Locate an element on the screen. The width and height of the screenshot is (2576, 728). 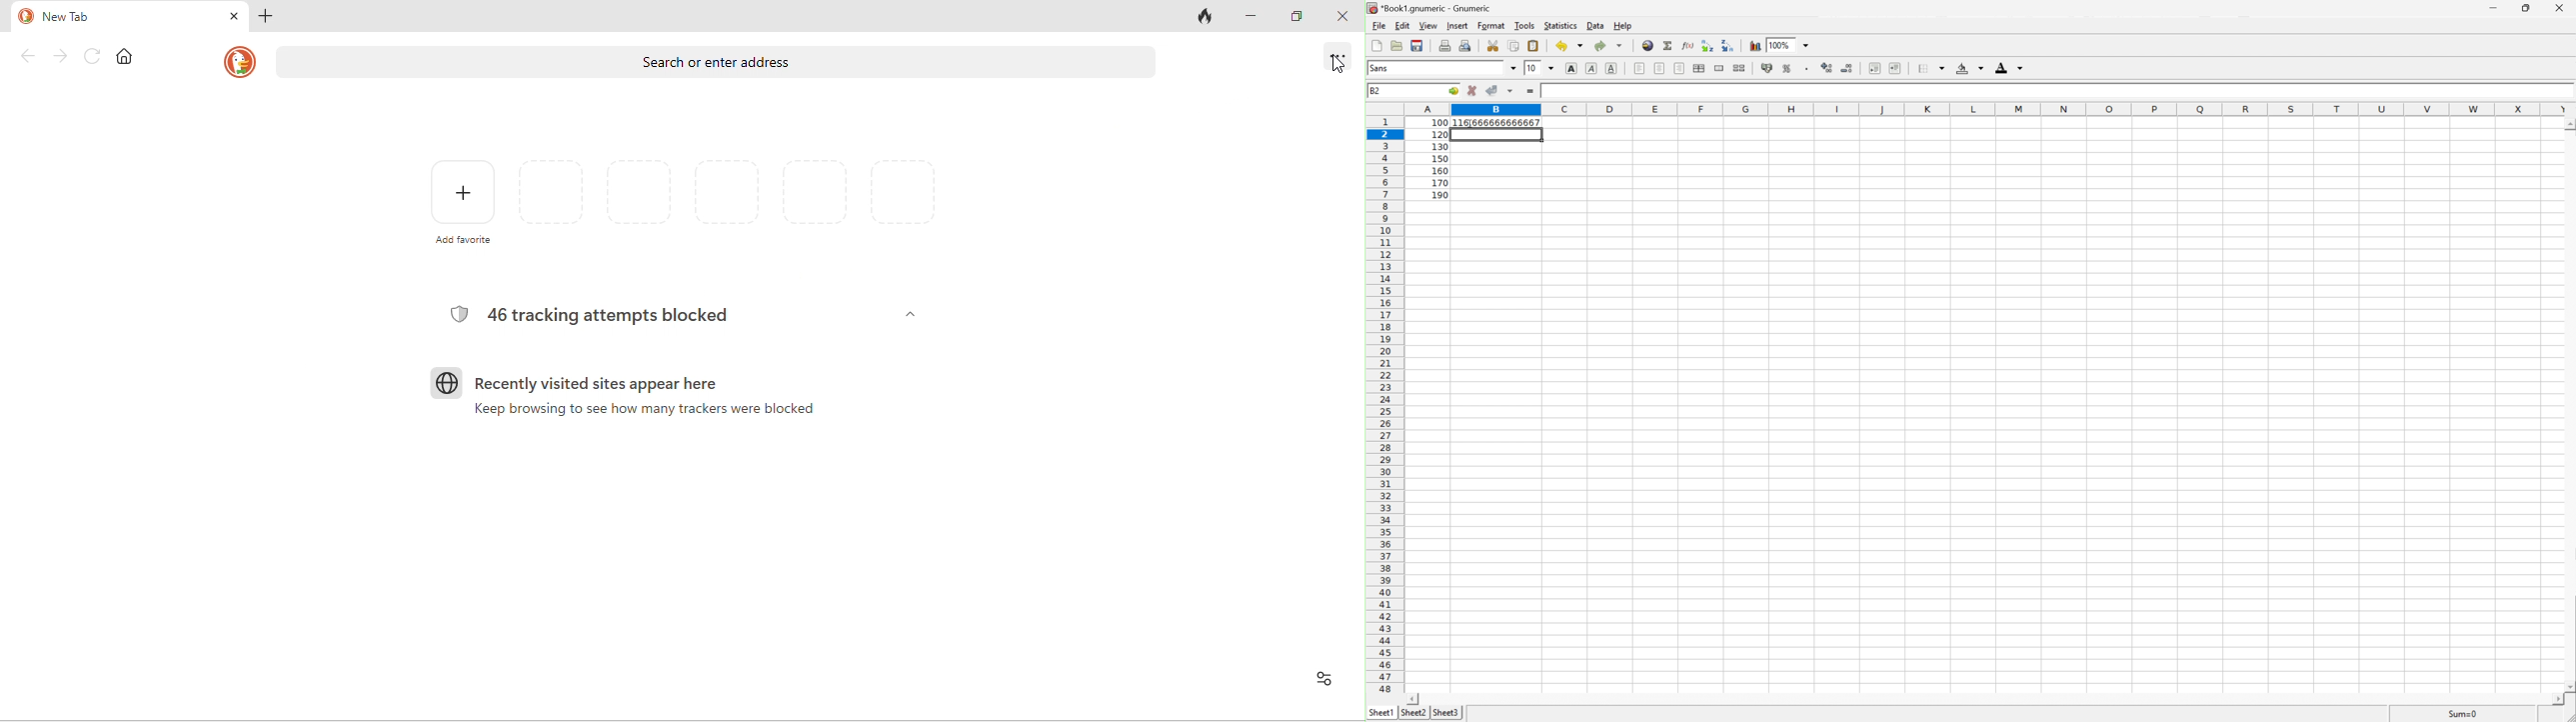
Borders is located at coordinates (1930, 68).